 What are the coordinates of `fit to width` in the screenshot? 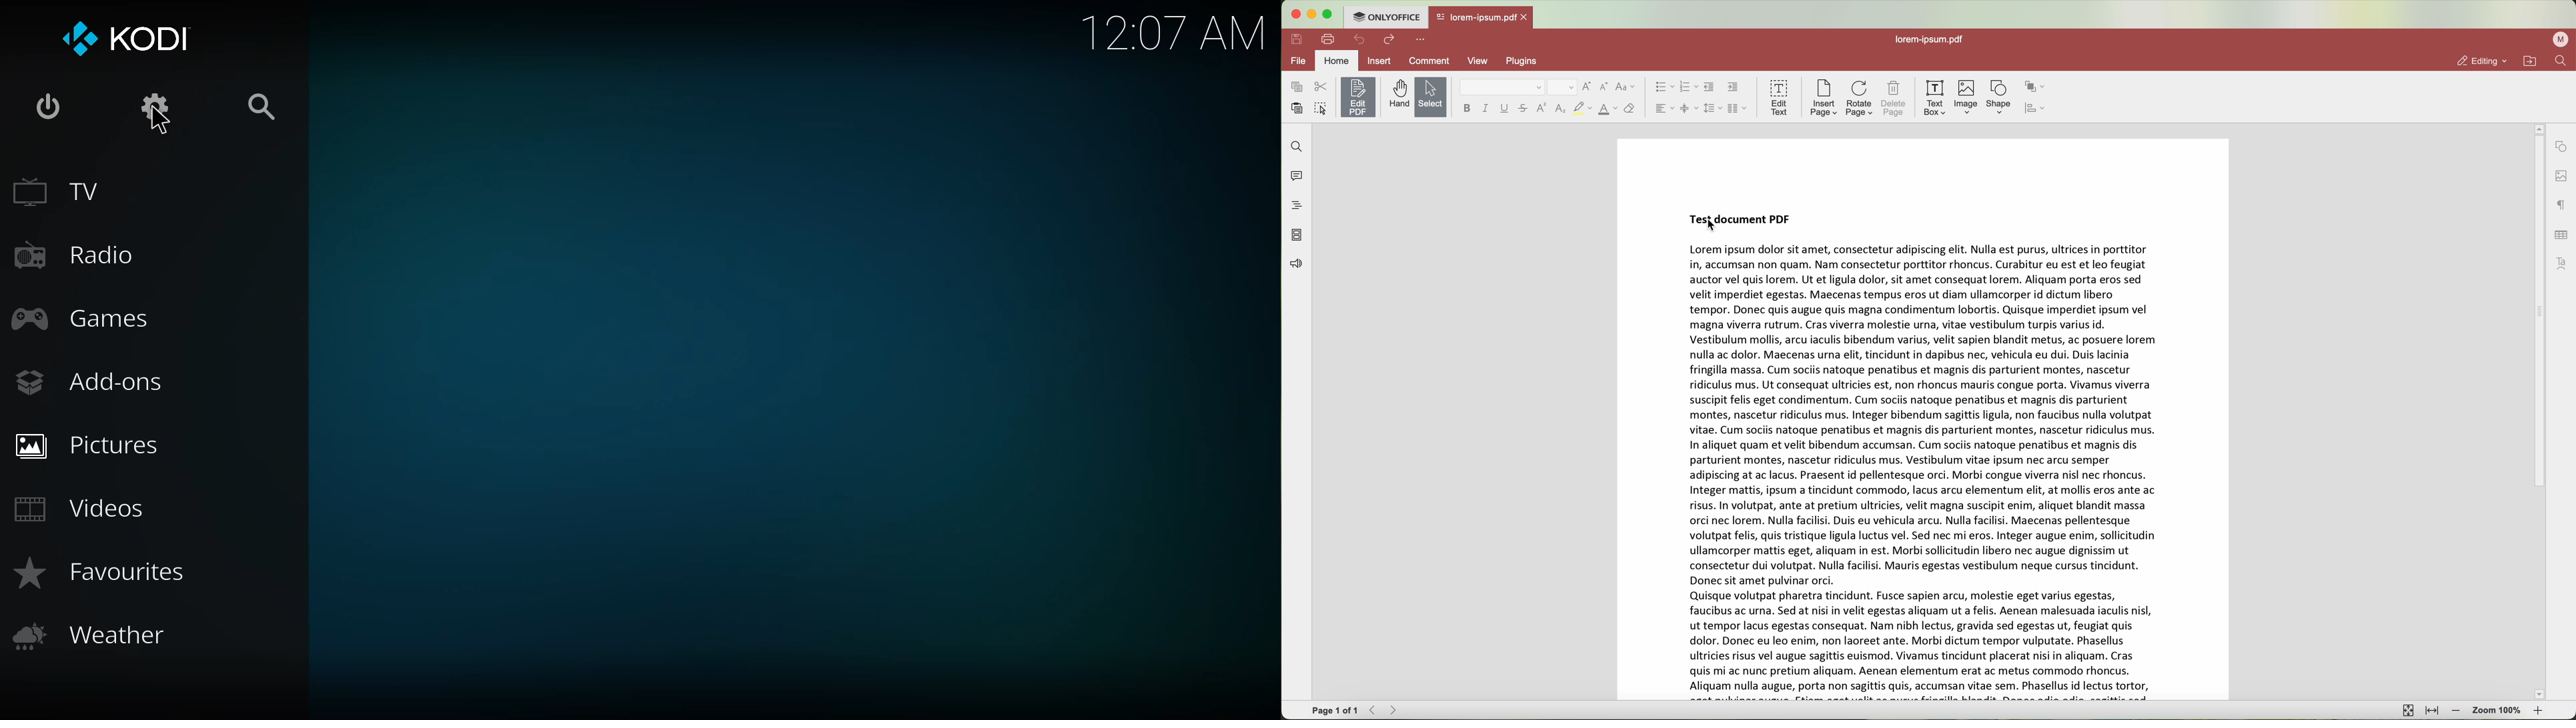 It's located at (2432, 710).